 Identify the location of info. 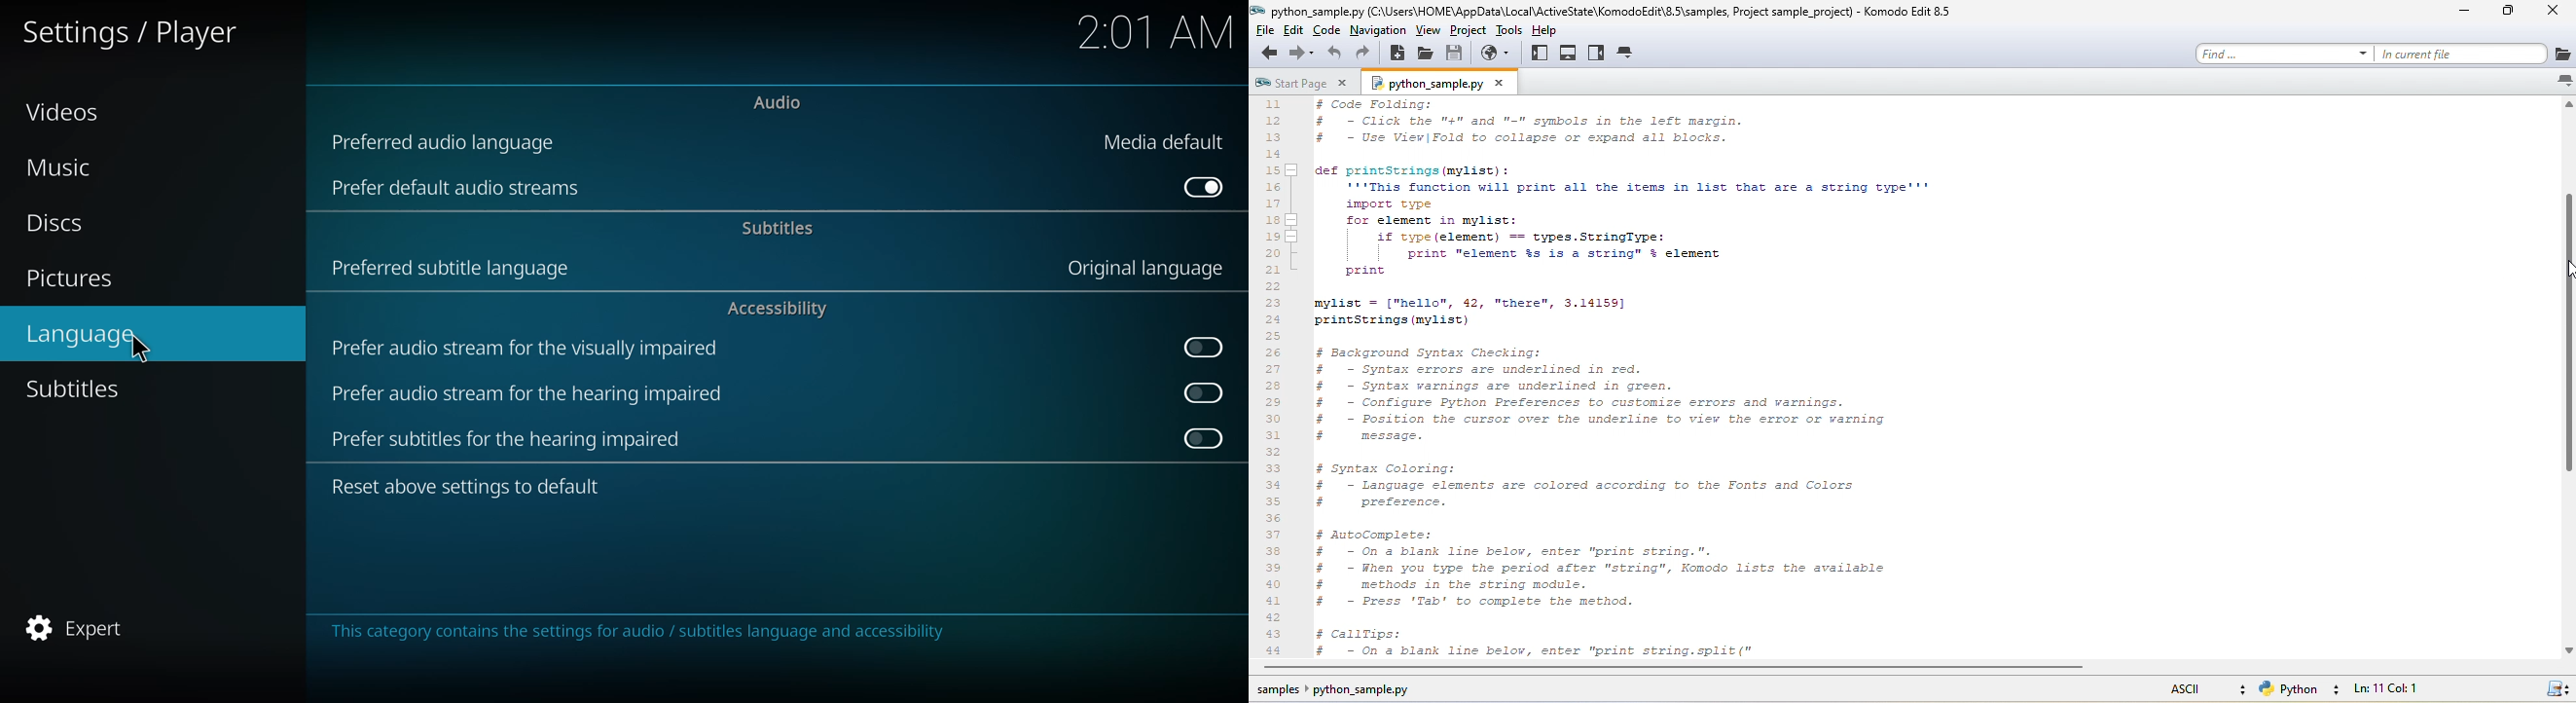
(638, 631).